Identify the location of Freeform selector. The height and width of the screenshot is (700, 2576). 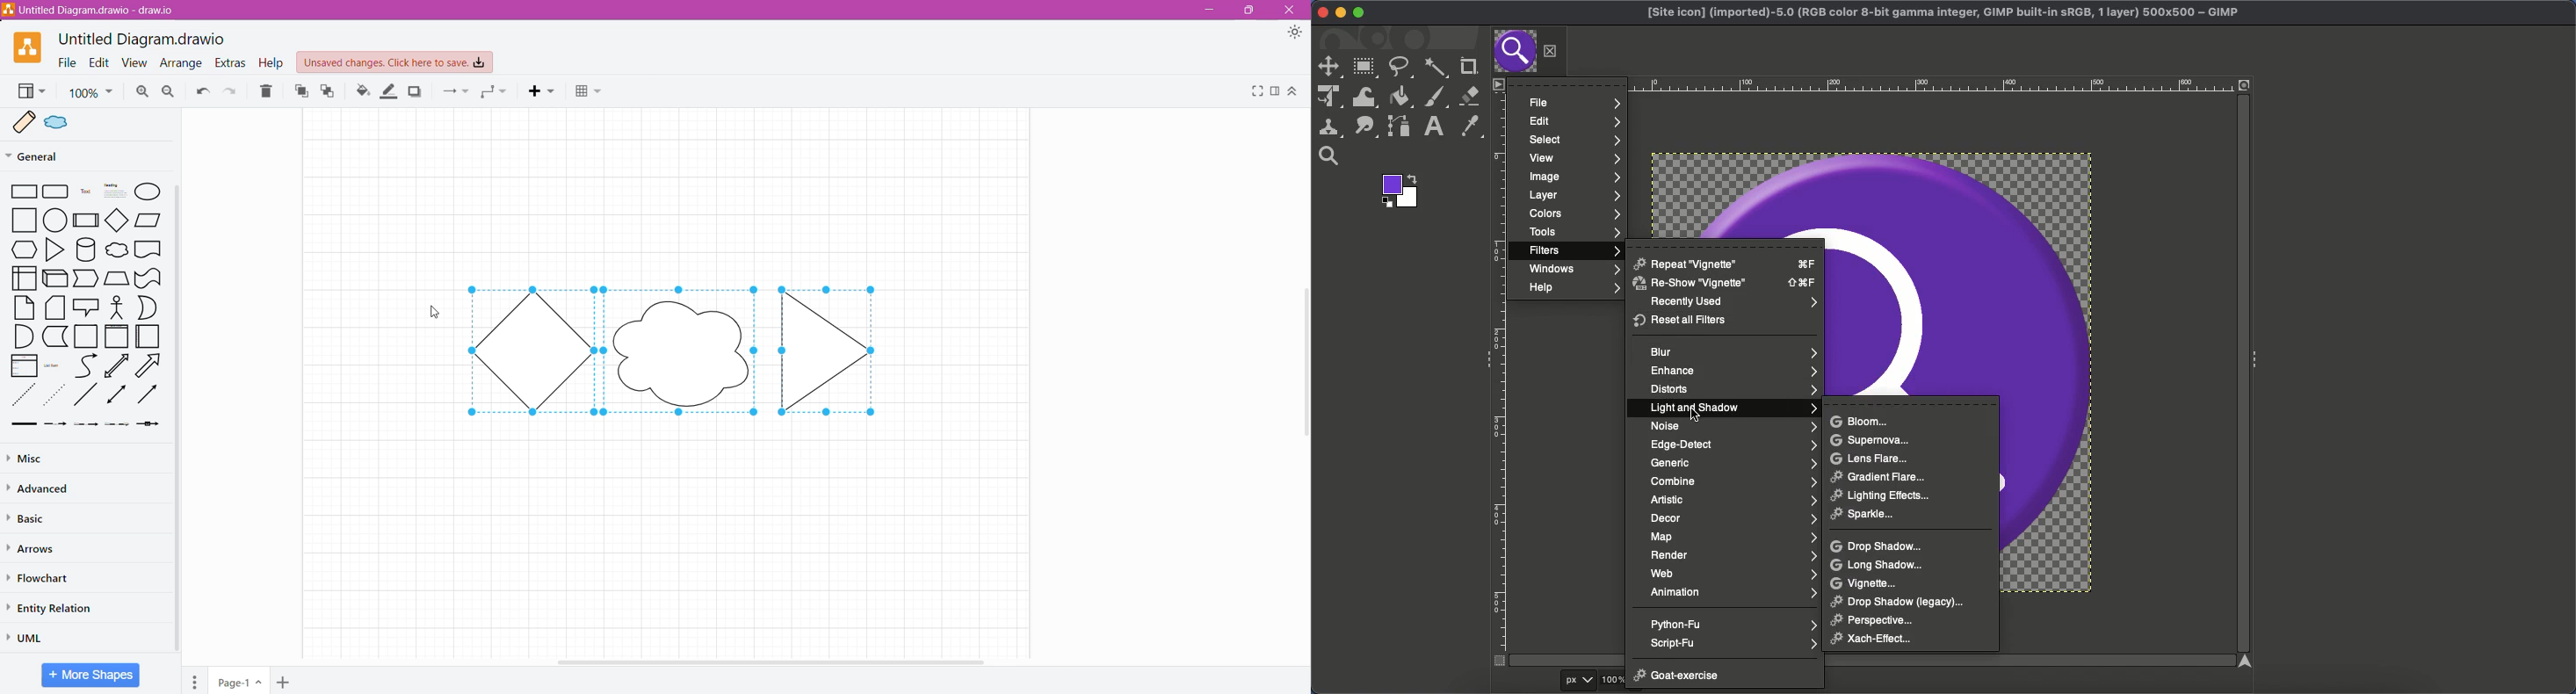
(1400, 67).